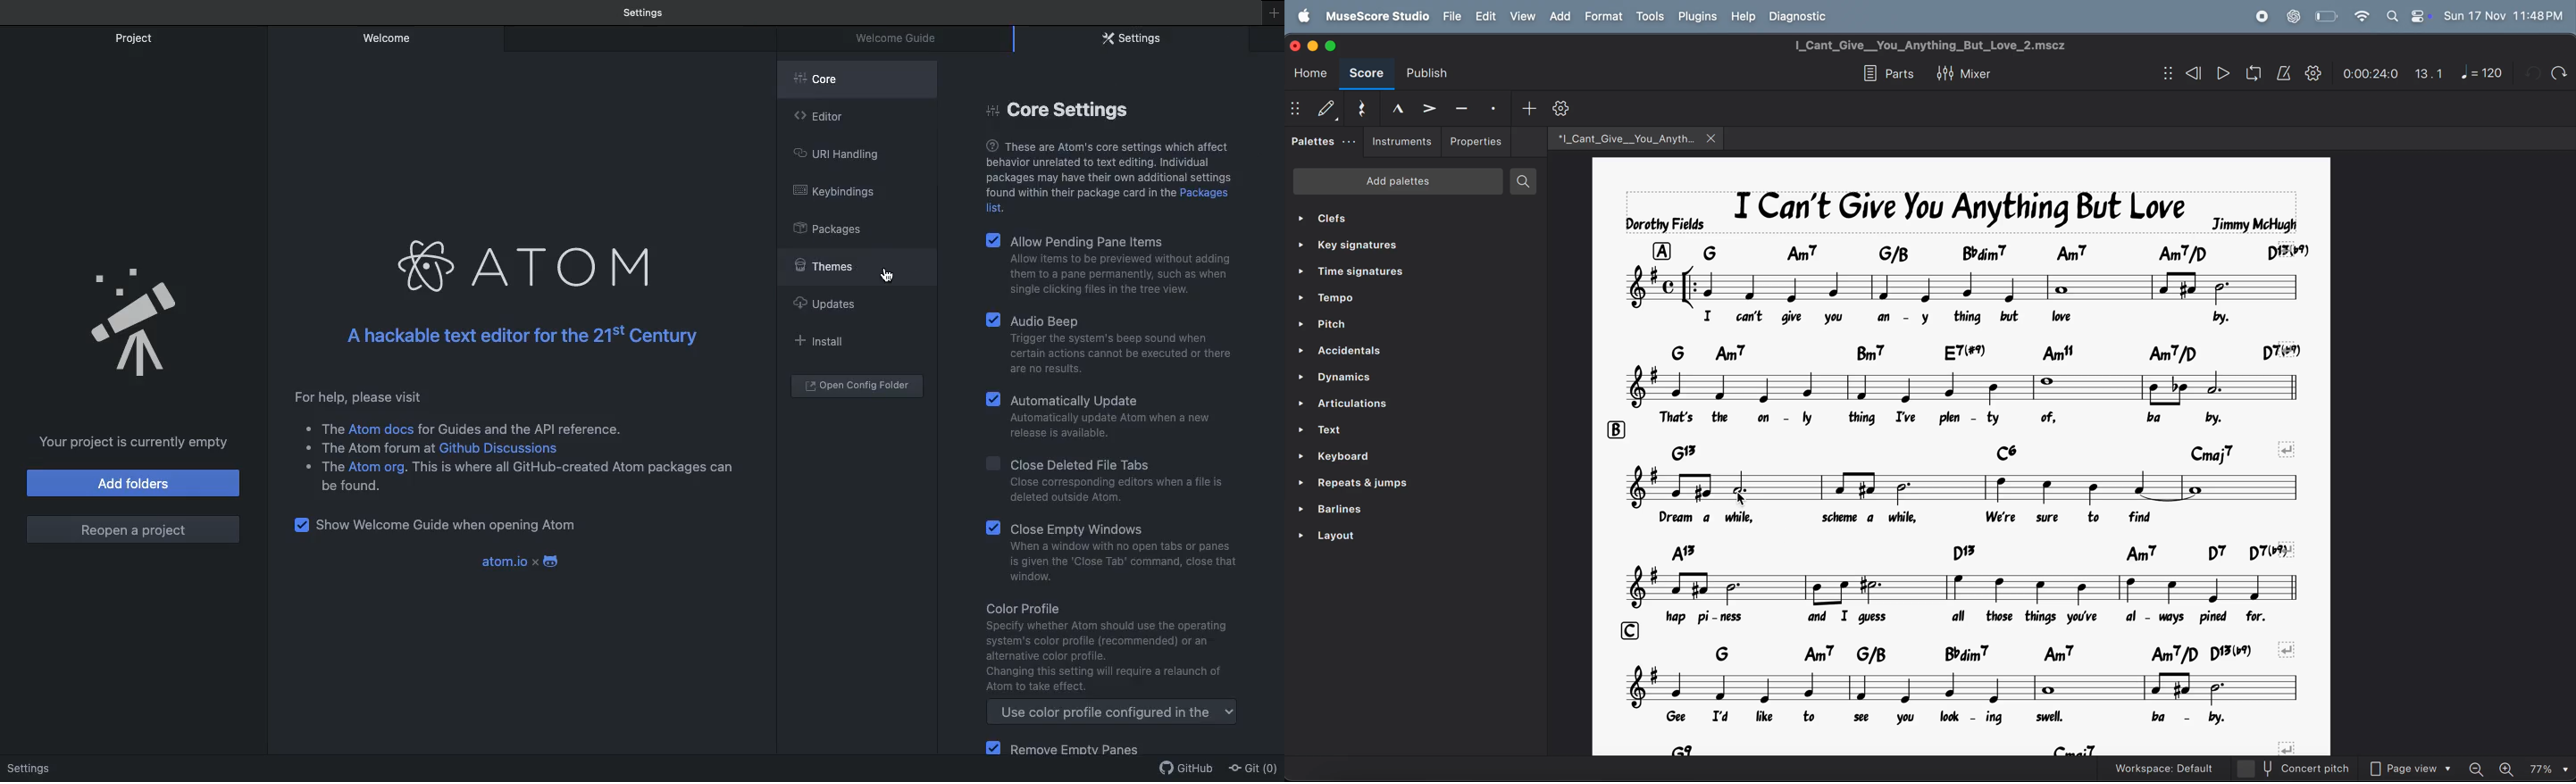 The height and width of the screenshot is (784, 2576). What do you see at coordinates (824, 340) in the screenshot?
I see `Install` at bounding box center [824, 340].